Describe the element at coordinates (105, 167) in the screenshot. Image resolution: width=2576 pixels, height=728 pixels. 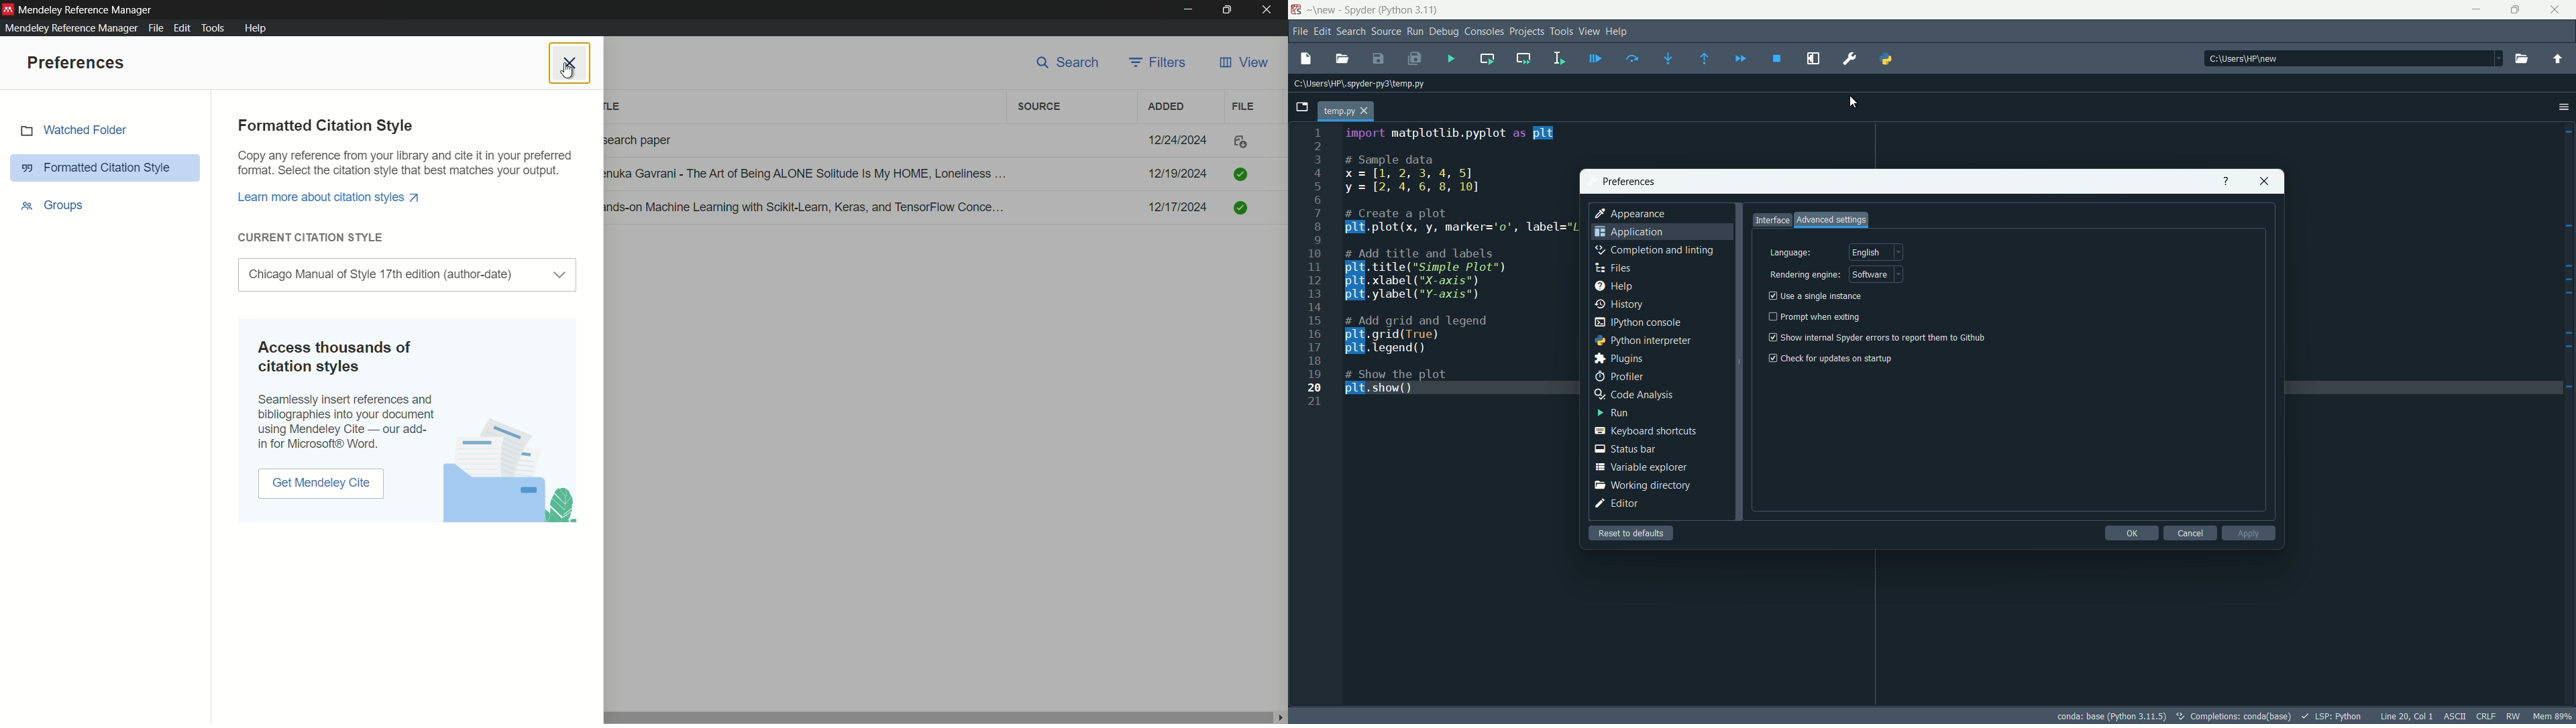
I see `formatted citation style` at that location.